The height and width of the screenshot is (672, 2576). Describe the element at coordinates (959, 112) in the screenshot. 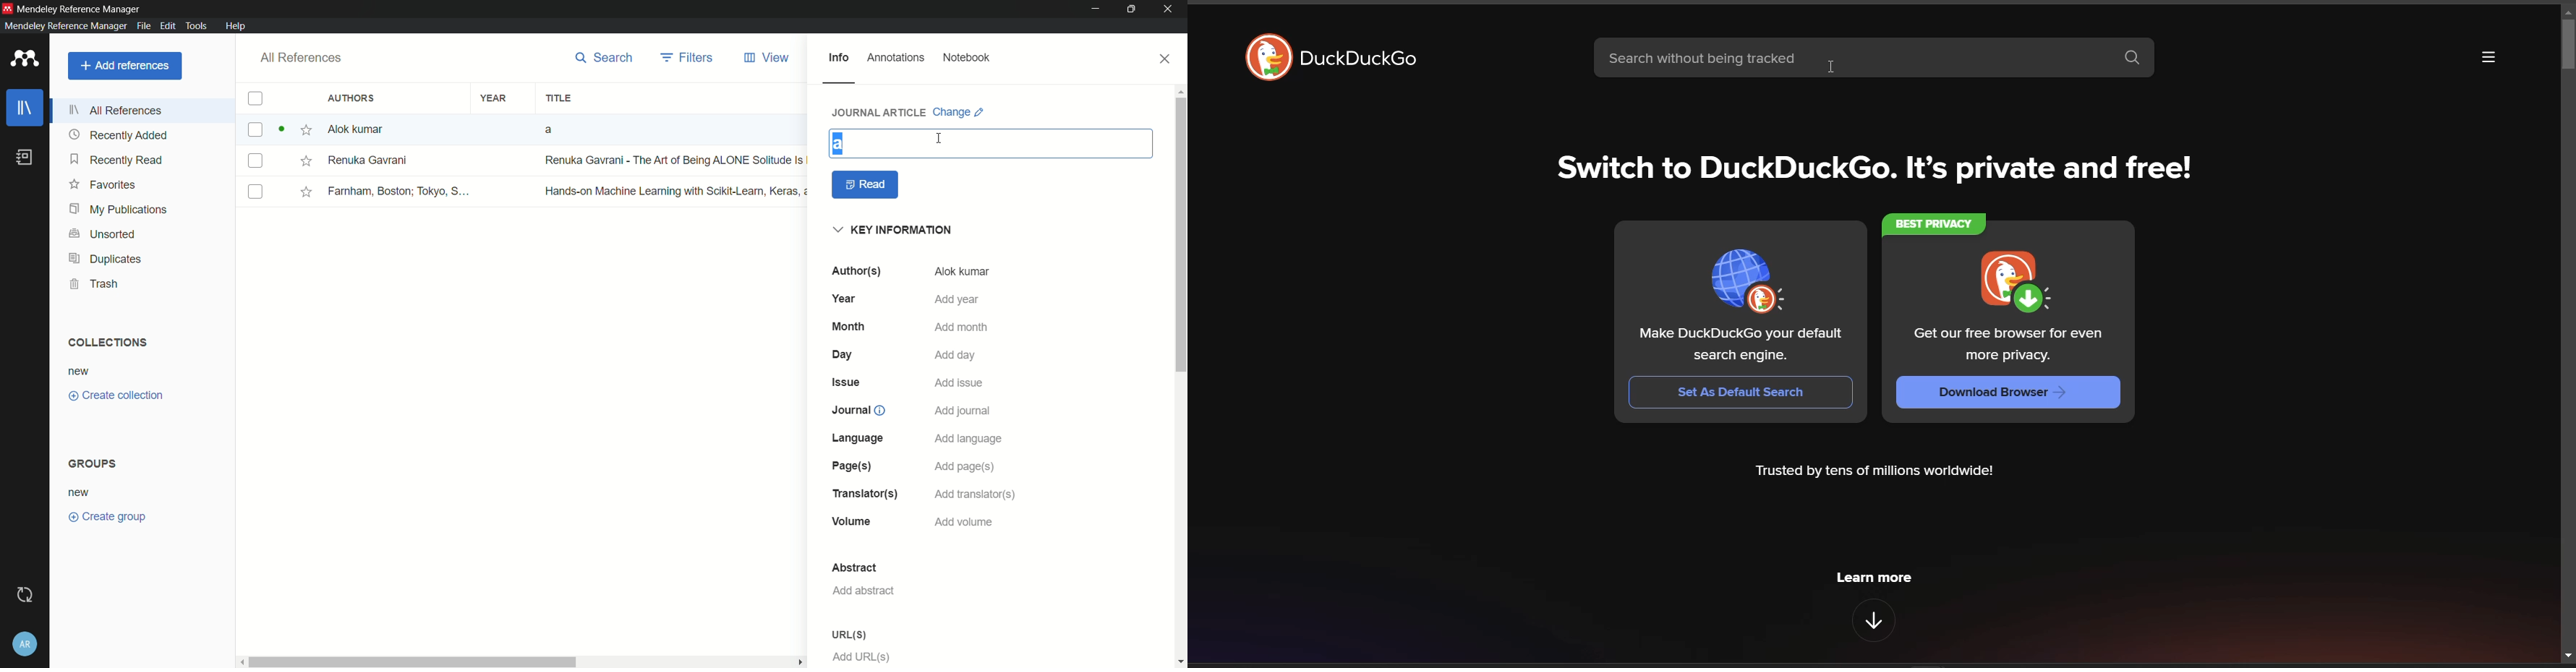

I see `change` at that location.